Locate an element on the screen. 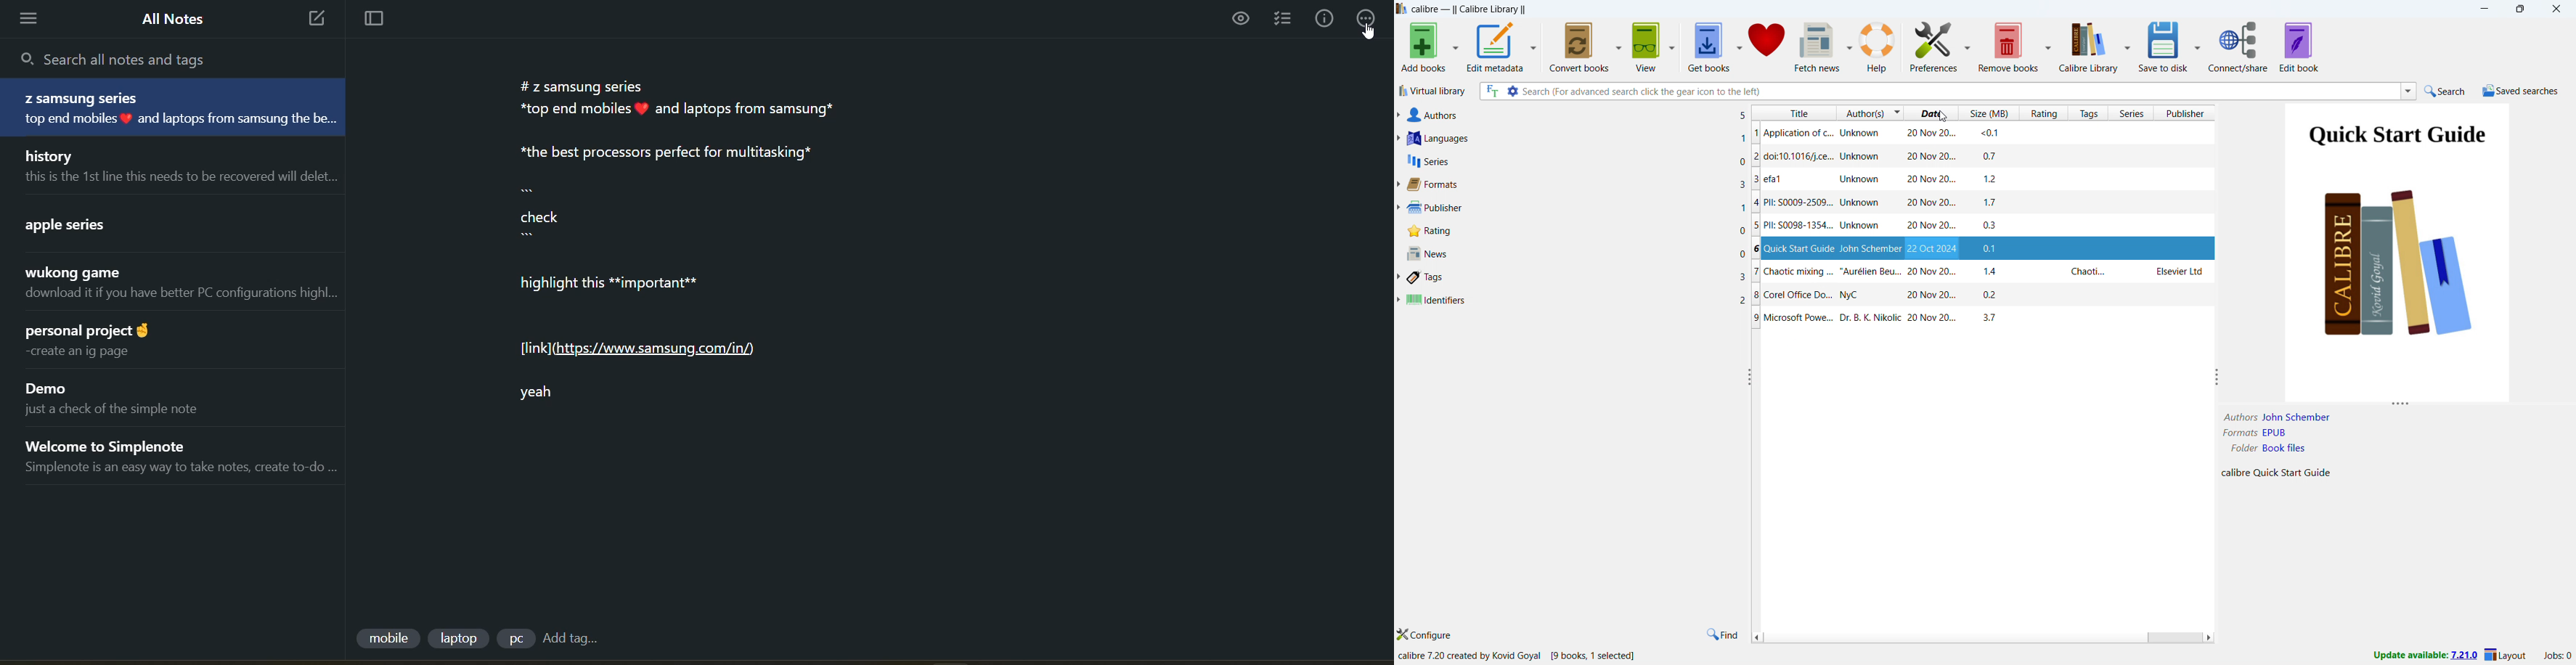 The image size is (2576, 672). ratings is located at coordinates (1576, 231).